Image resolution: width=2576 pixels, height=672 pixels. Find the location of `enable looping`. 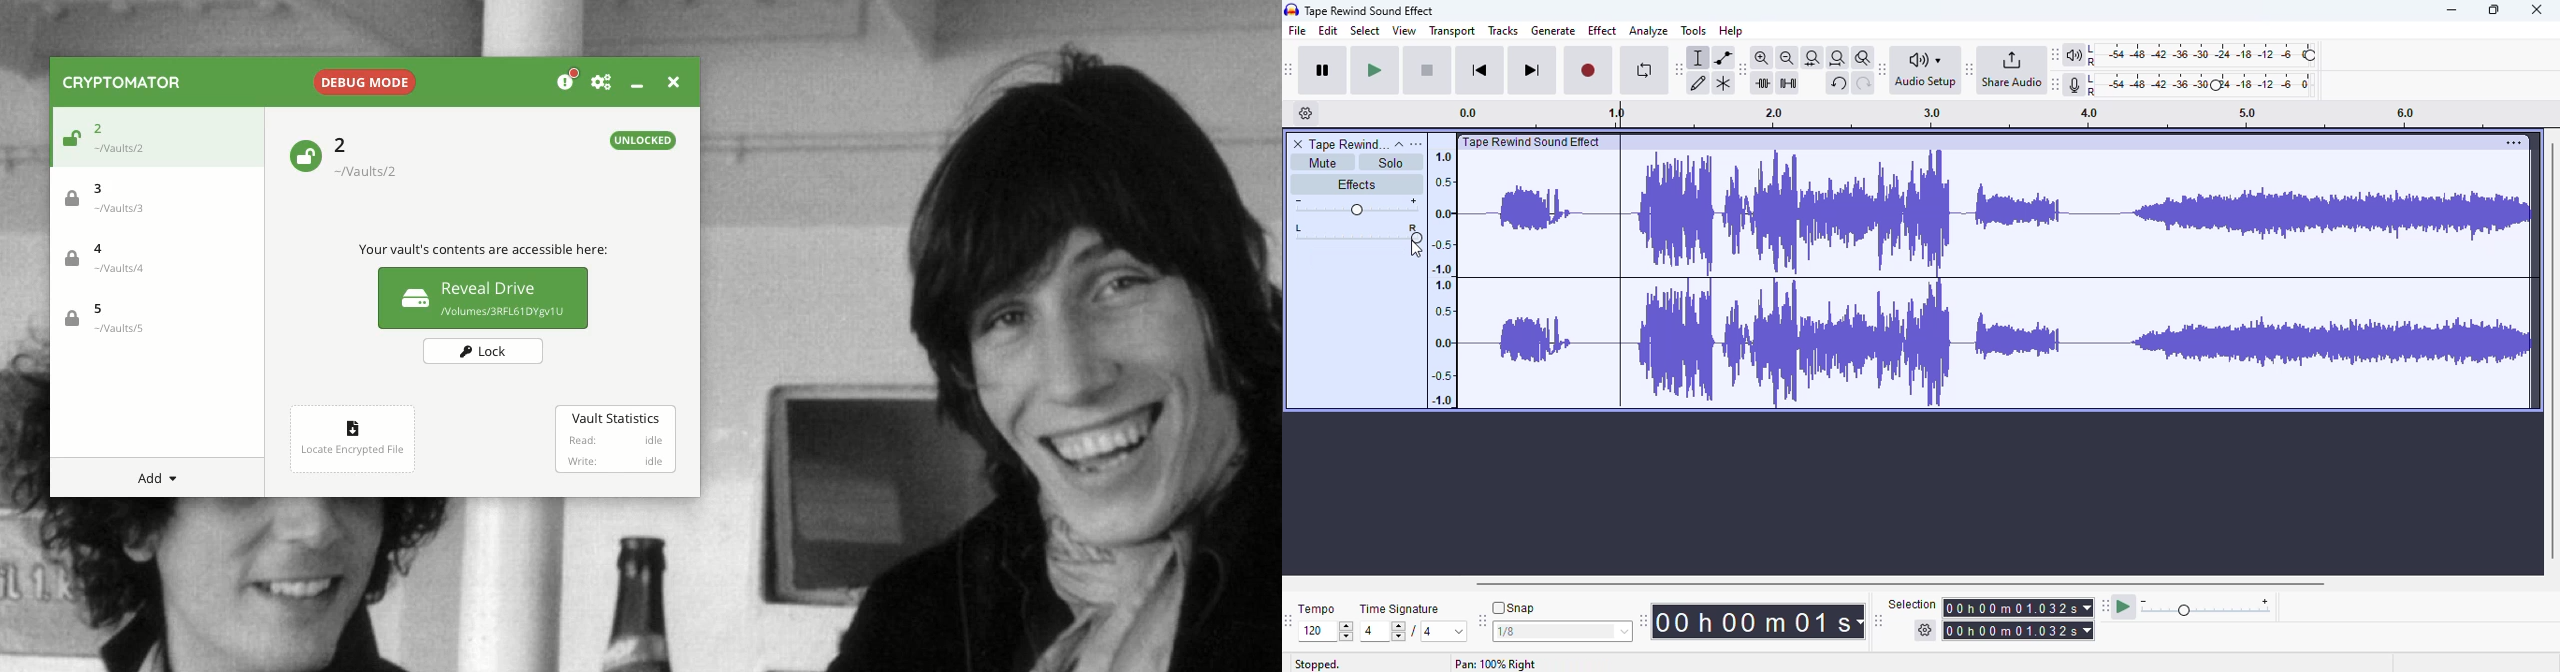

enable looping is located at coordinates (1645, 70).